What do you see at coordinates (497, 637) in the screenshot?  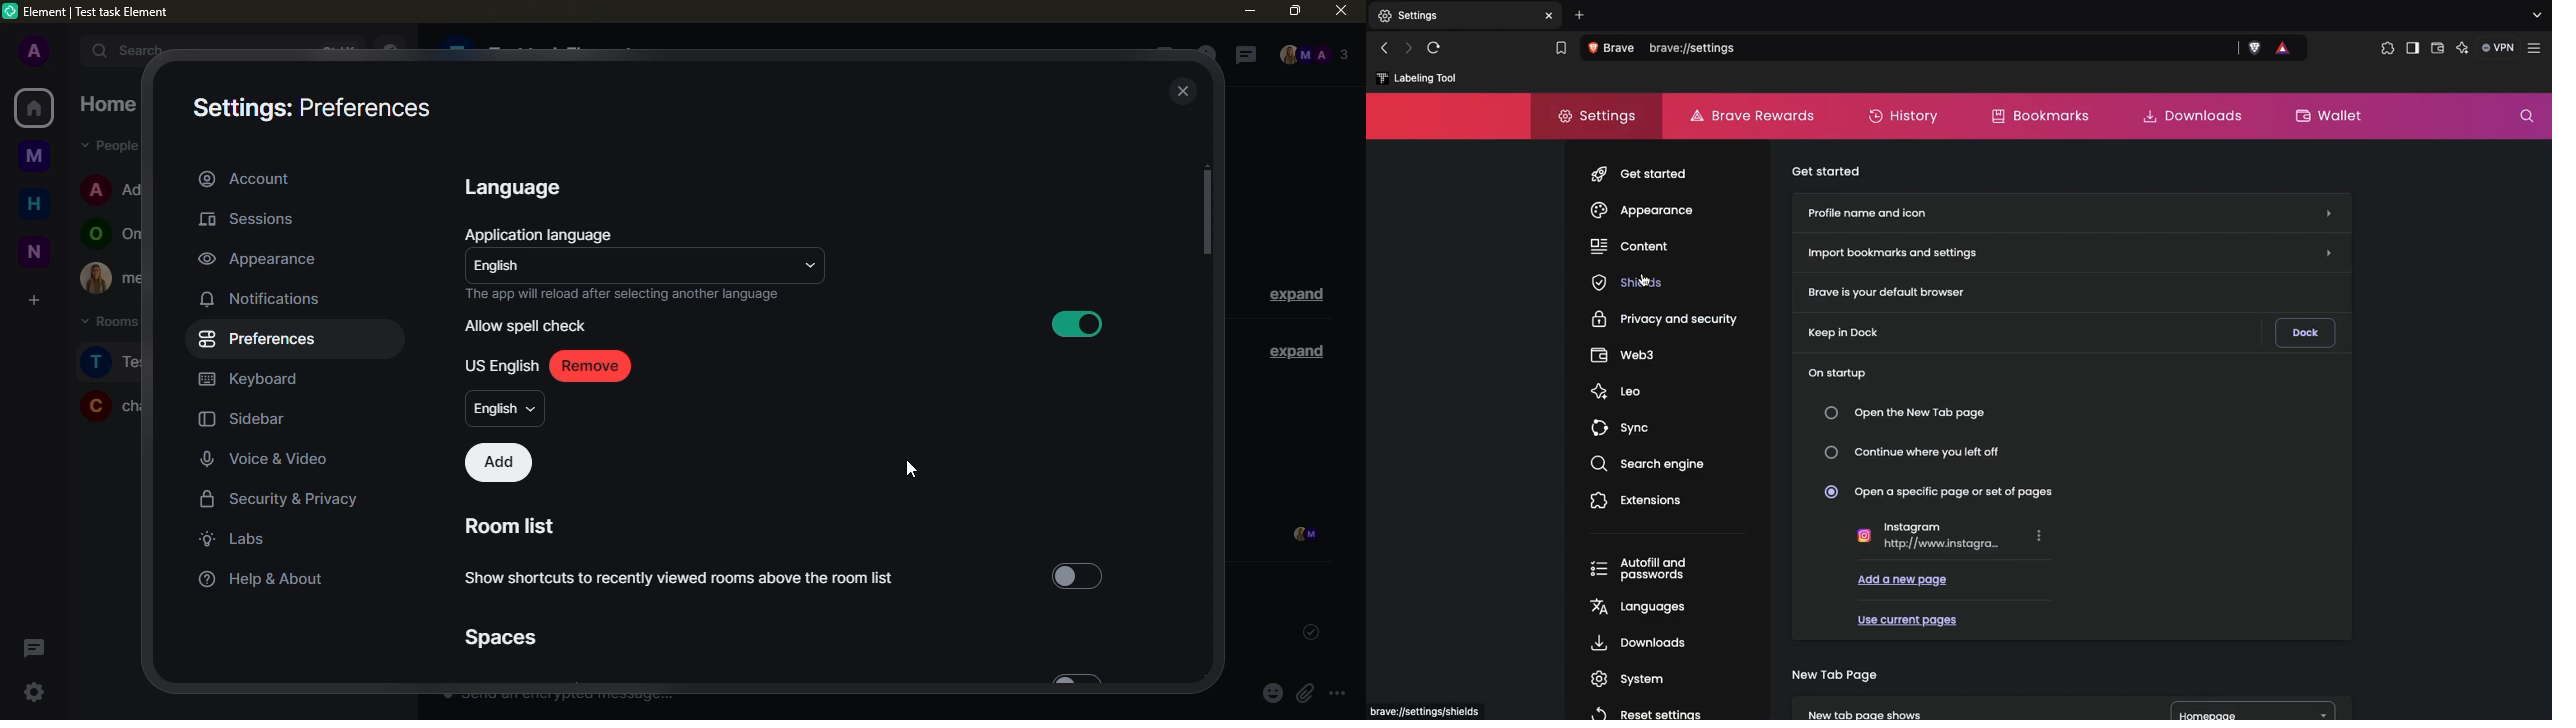 I see `spaces` at bounding box center [497, 637].